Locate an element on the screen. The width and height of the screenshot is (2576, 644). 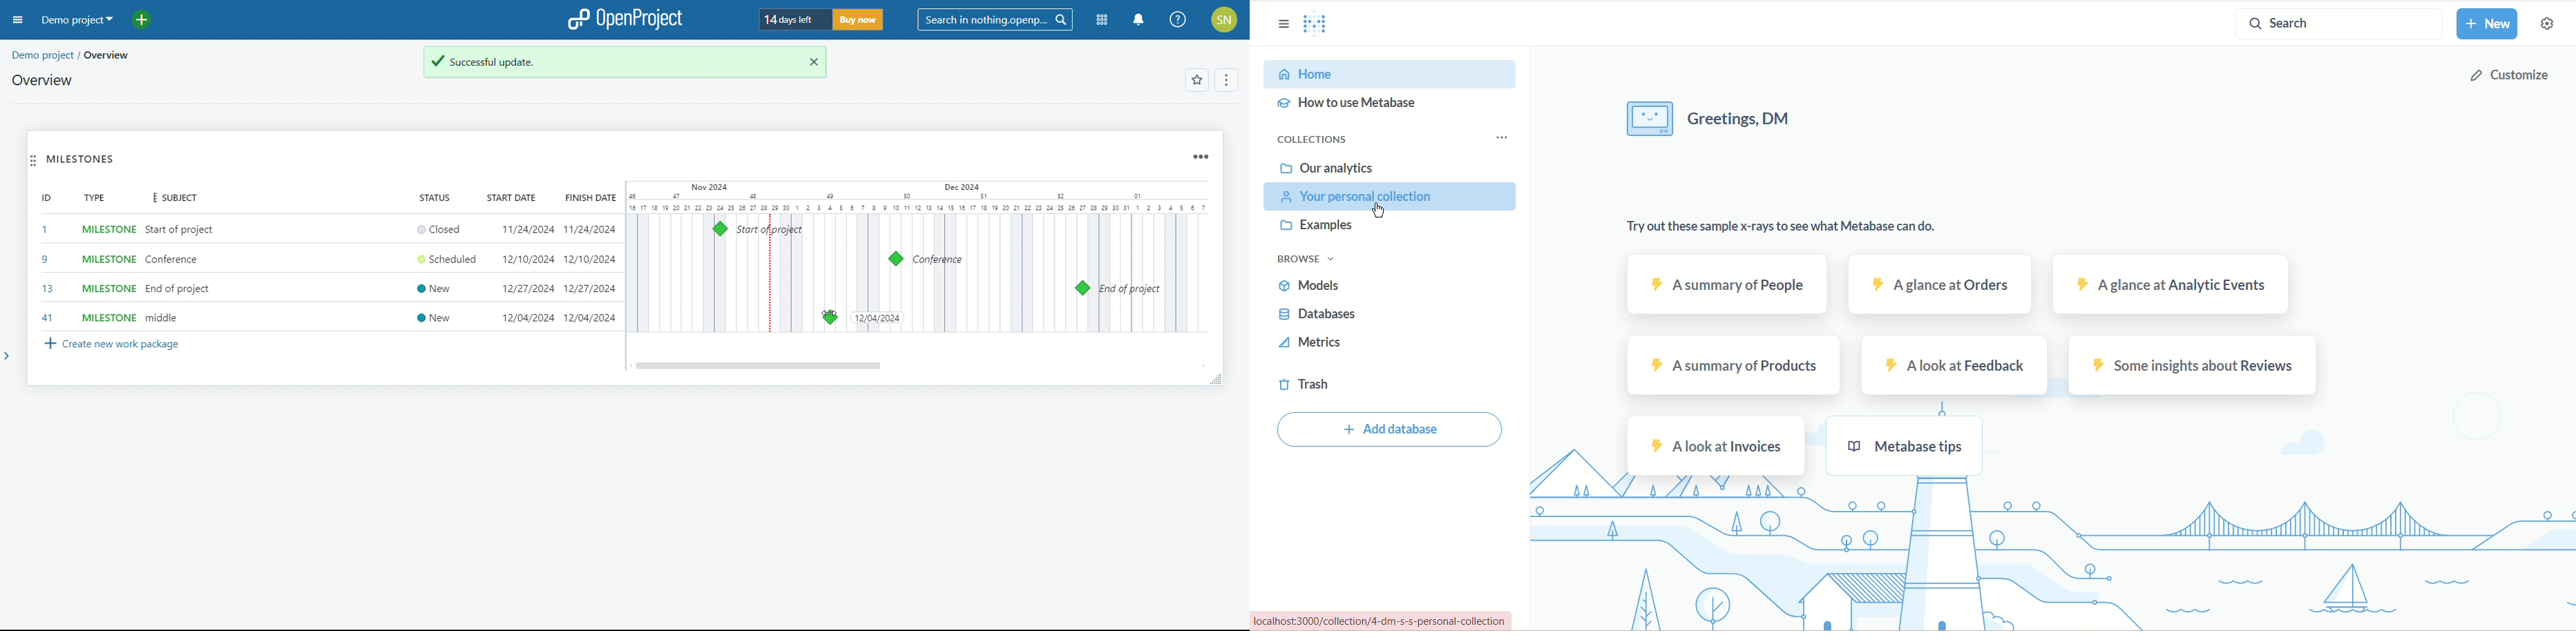
milsetone moved is located at coordinates (830, 317).